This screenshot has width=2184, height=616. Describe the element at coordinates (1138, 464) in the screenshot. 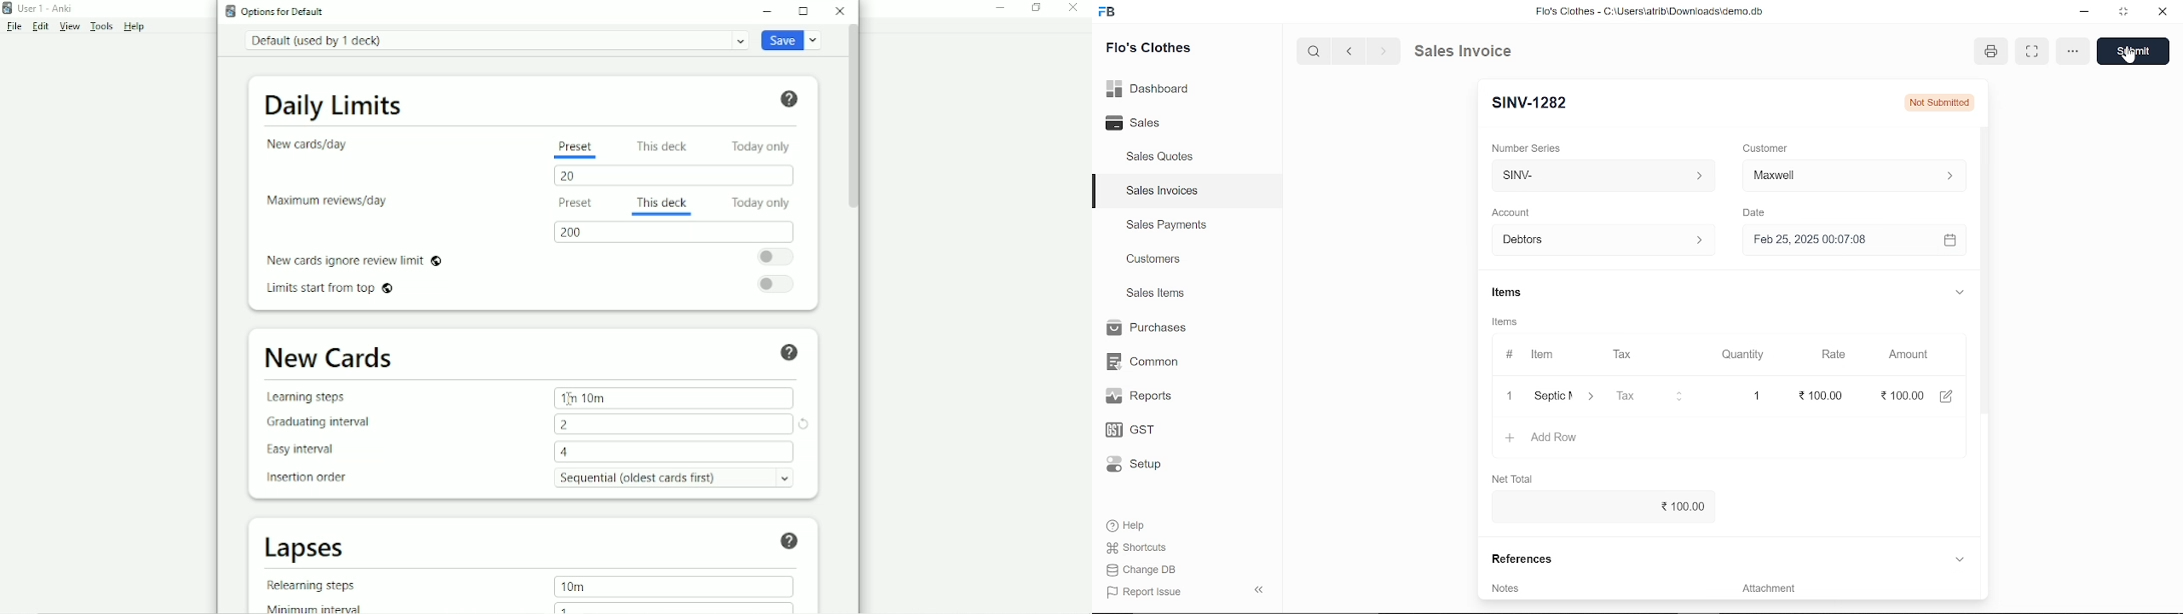

I see `Setup` at that location.